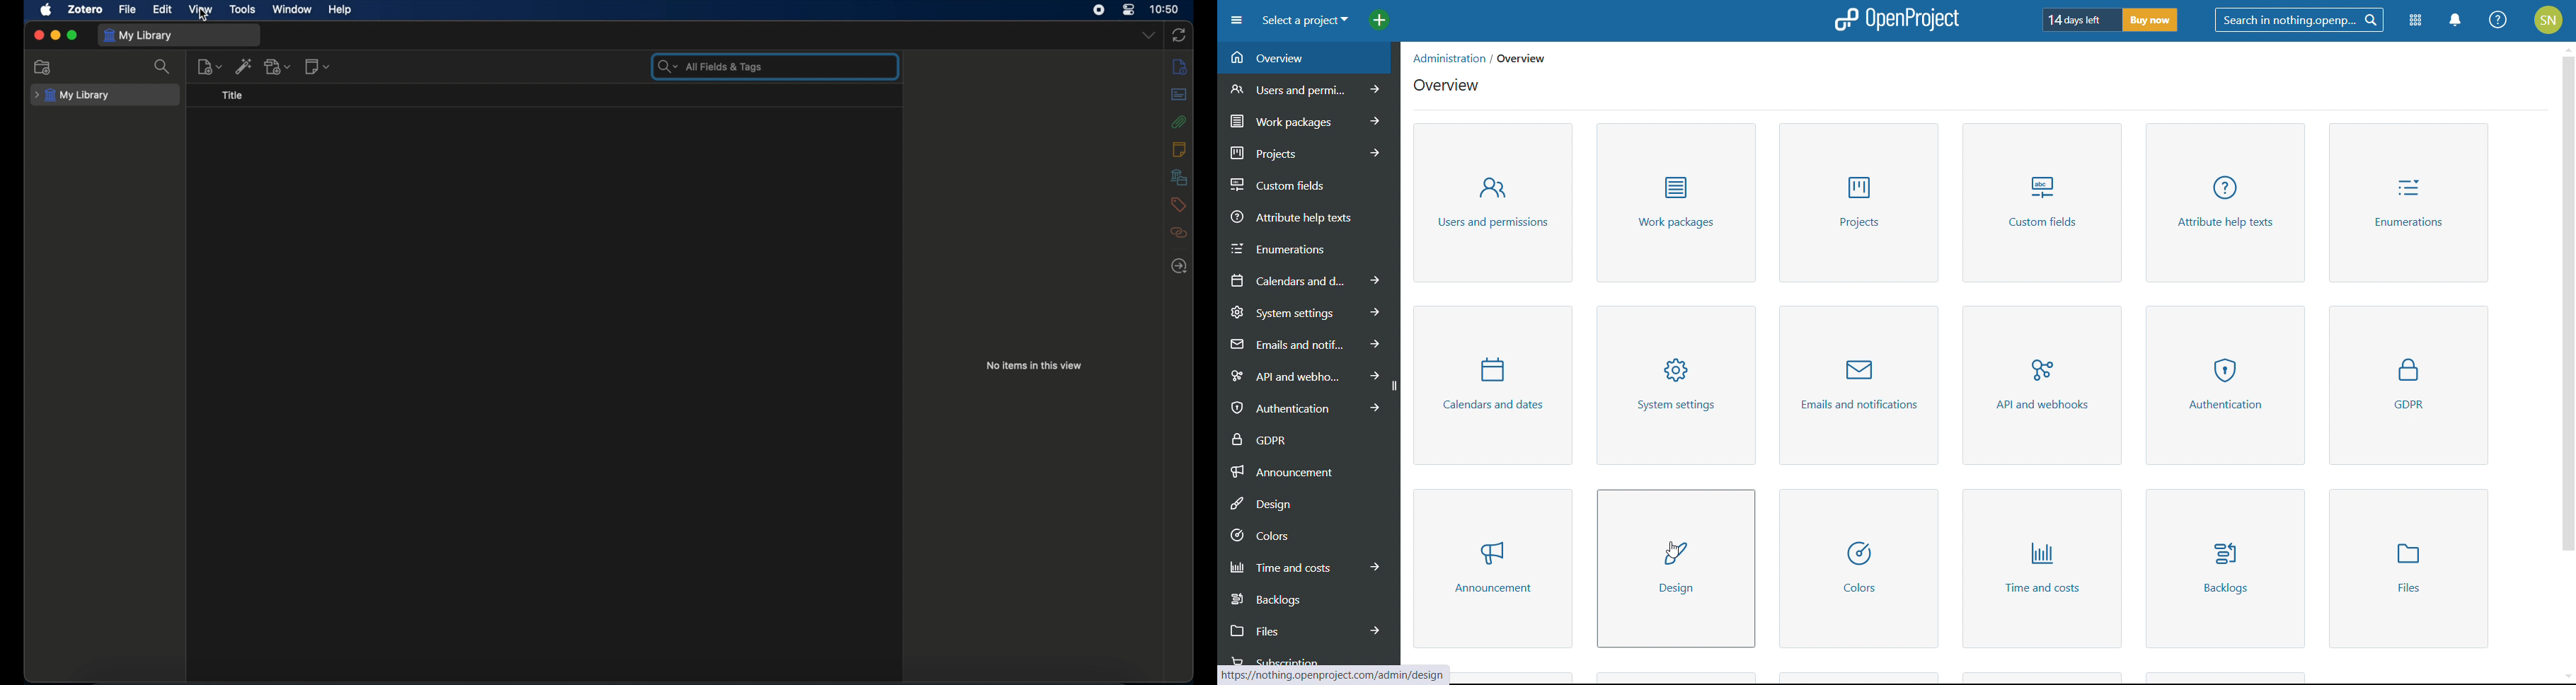  Describe the element at coordinates (1306, 598) in the screenshot. I see `backlogs` at that location.